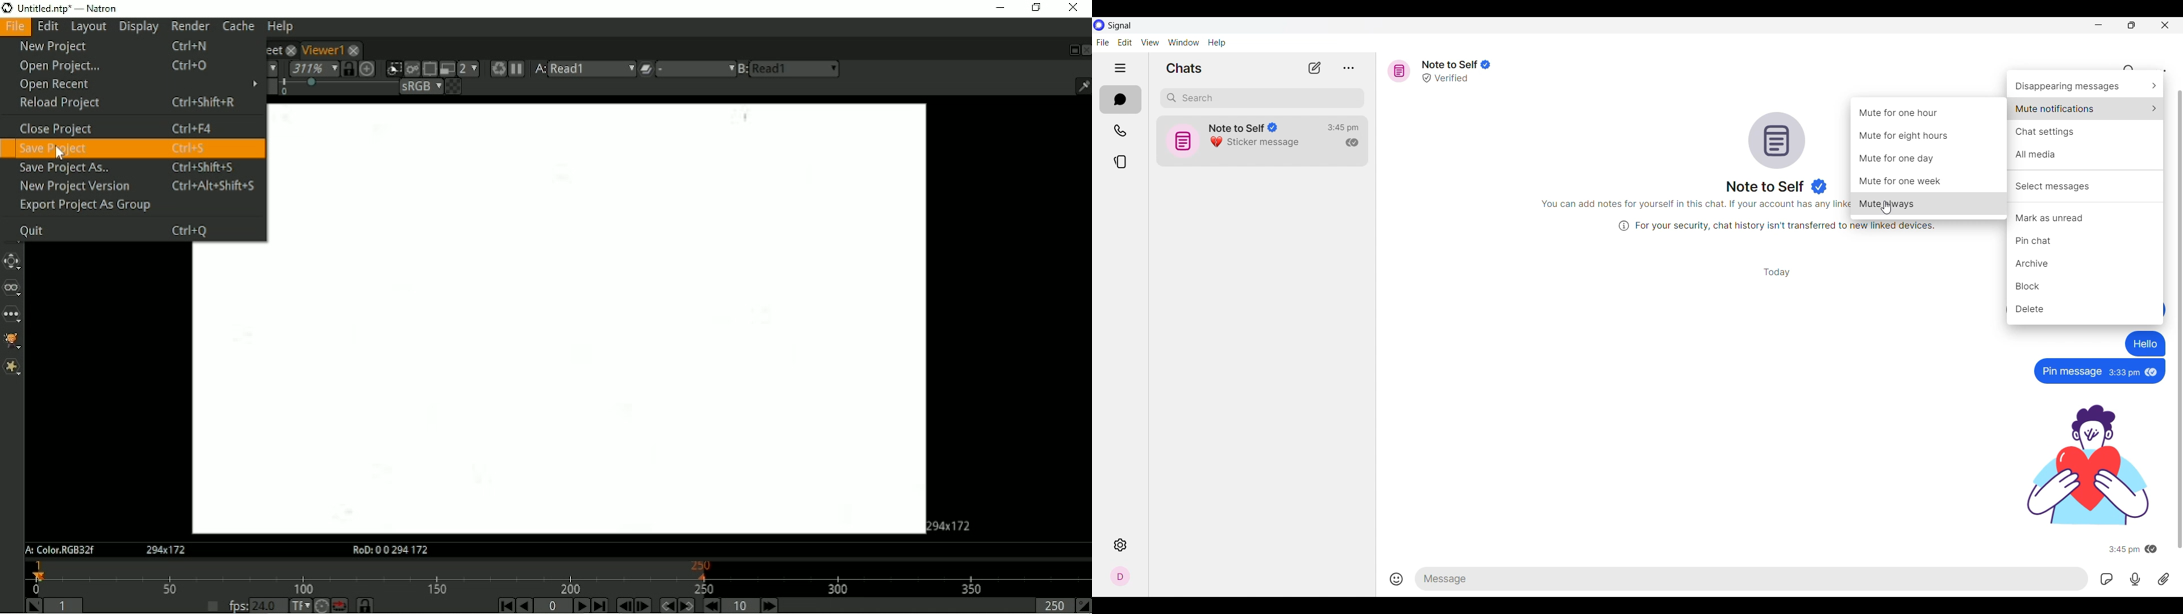 This screenshot has width=2184, height=616. Describe the element at coordinates (1120, 130) in the screenshot. I see `Calls` at that location.